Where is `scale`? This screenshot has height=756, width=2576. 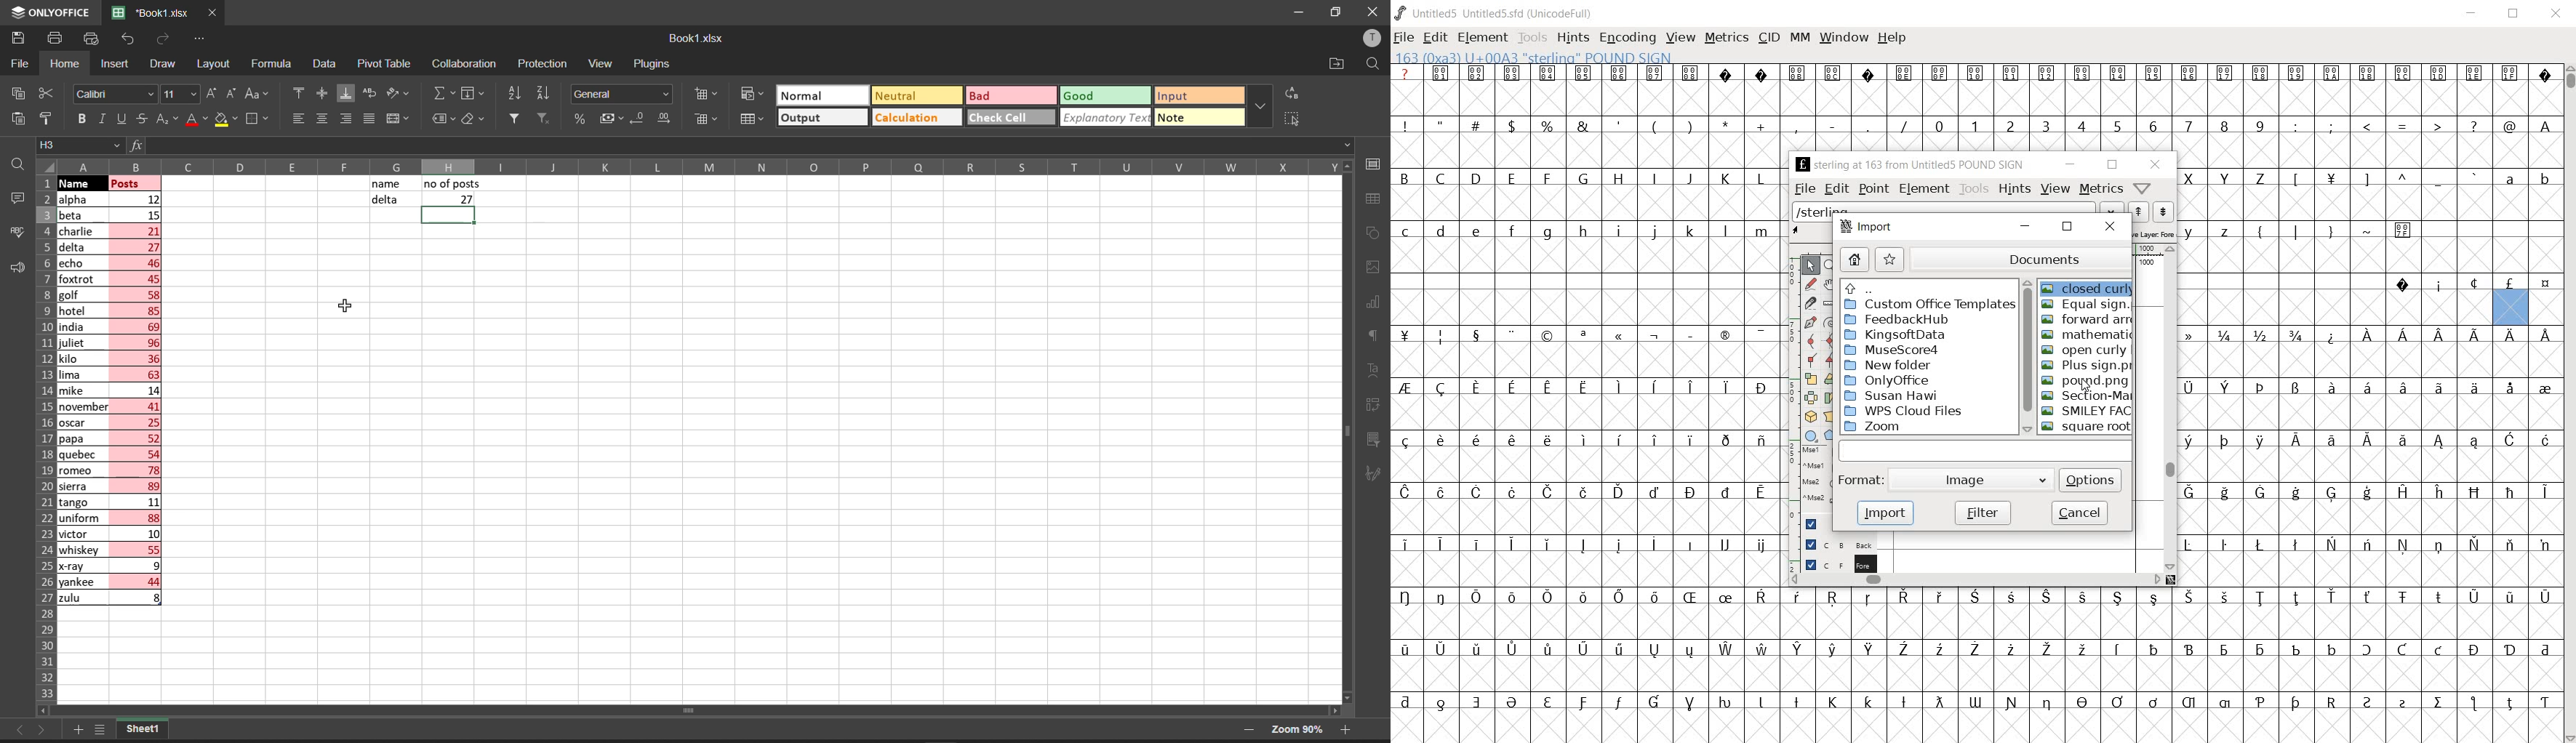 scale is located at coordinates (1790, 382).